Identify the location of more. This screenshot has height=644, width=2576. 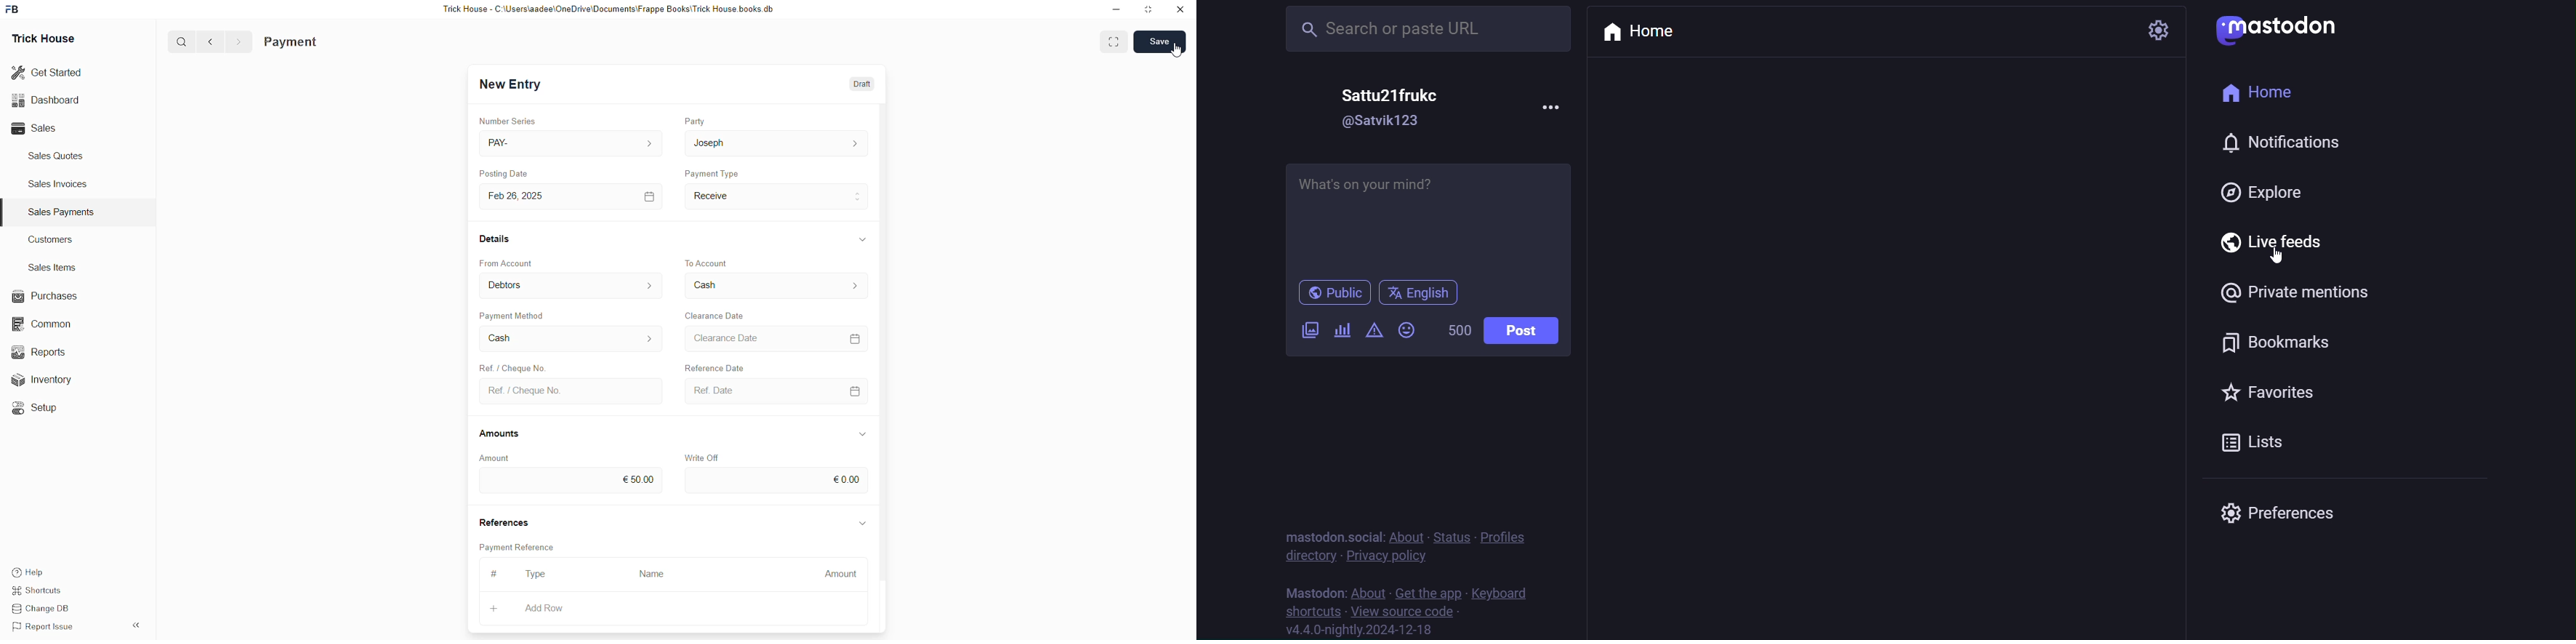
(1554, 113).